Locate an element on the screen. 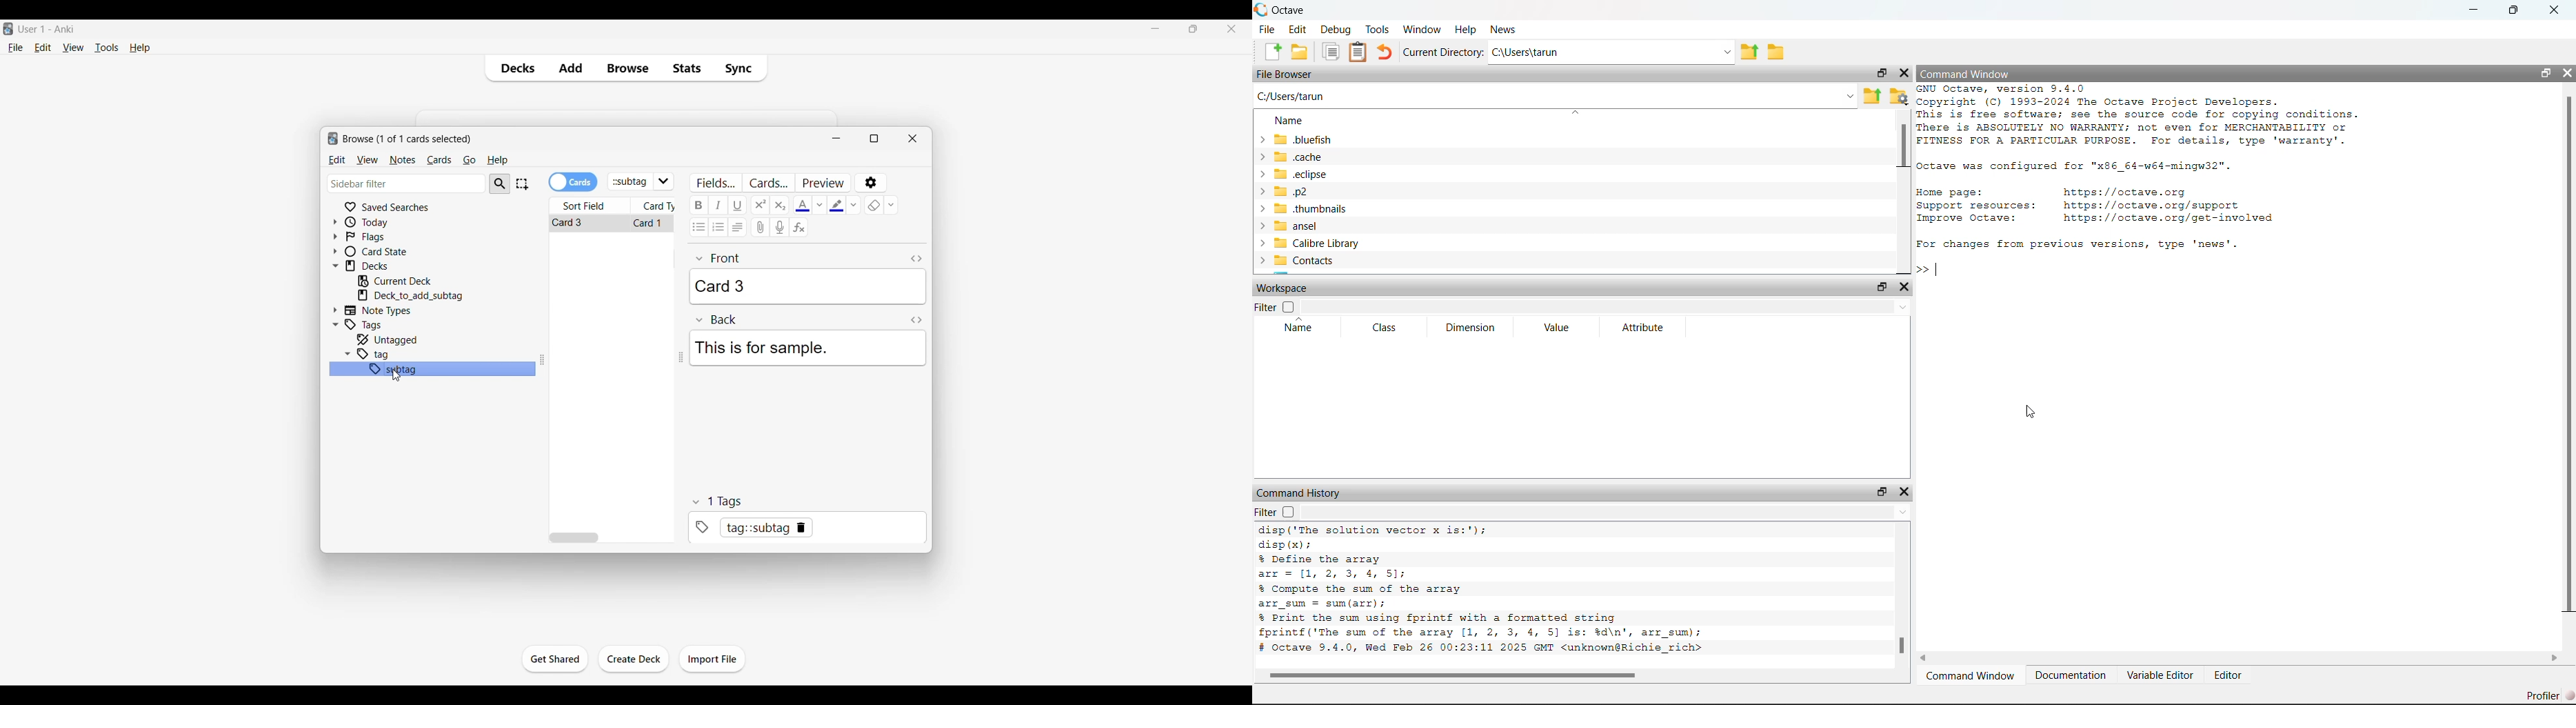 This screenshot has width=2576, height=728. cache is located at coordinates (1296, 157).